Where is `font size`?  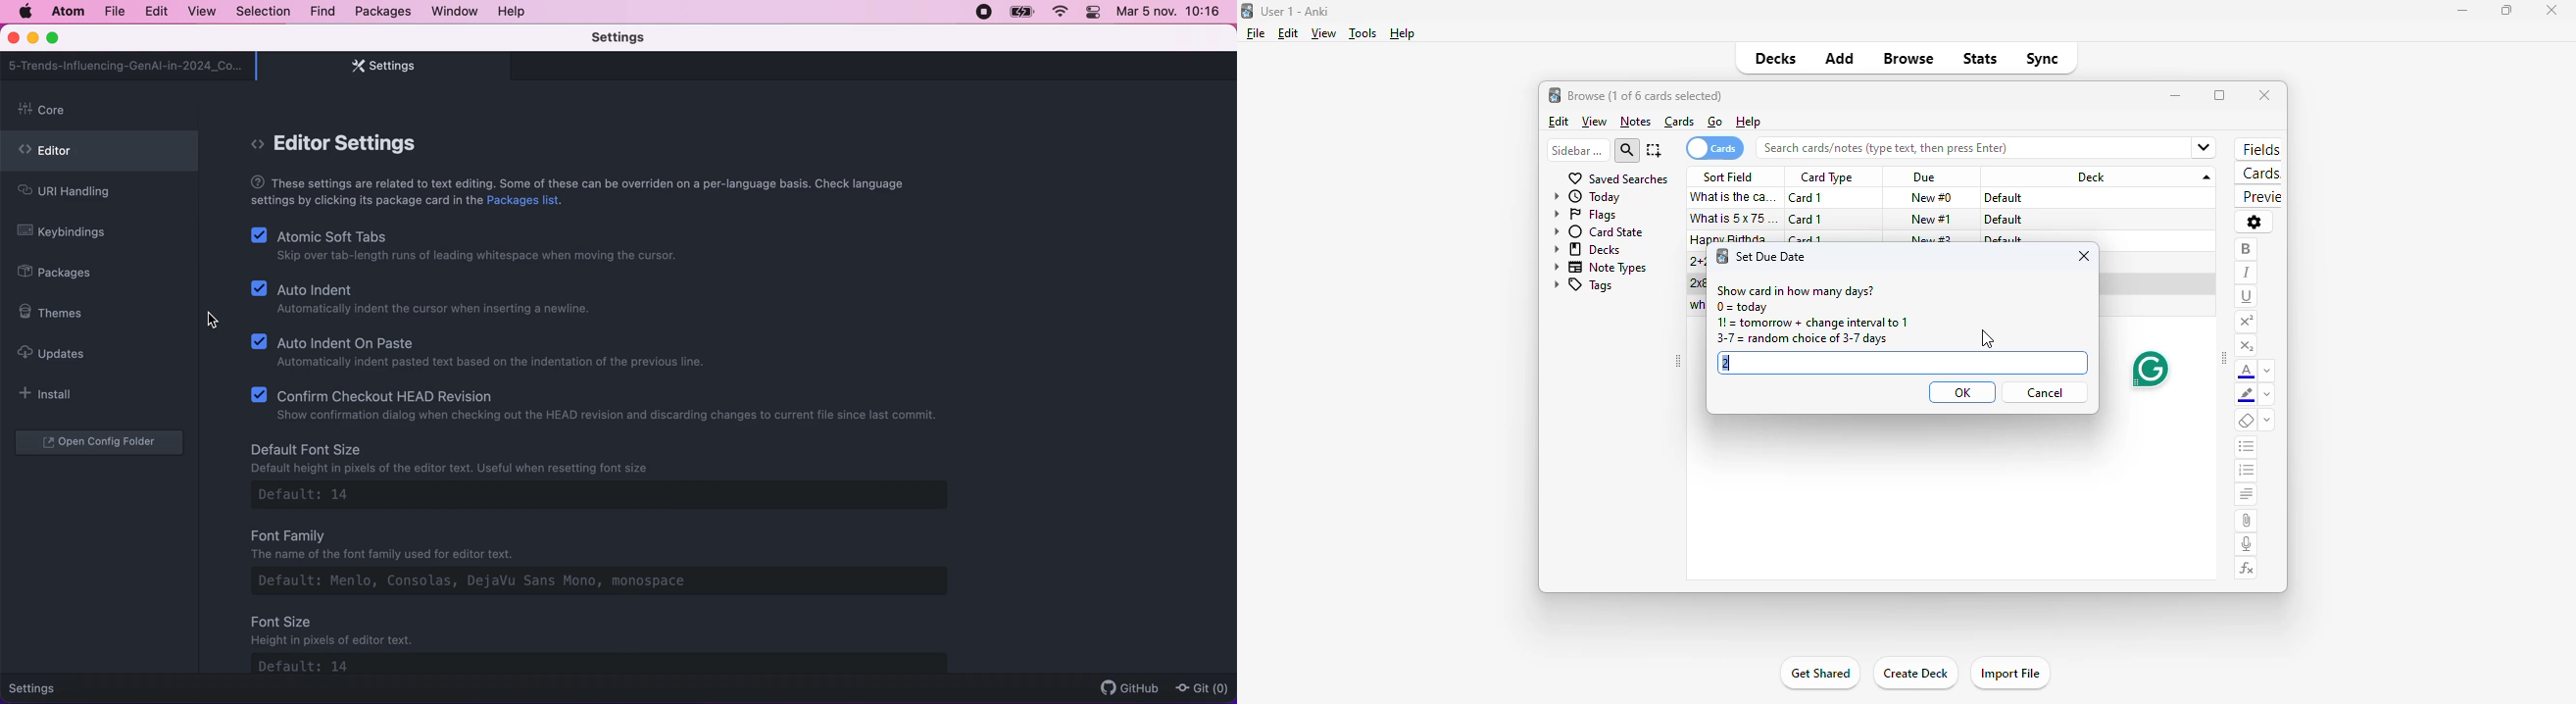
font size is located at coordinates (621, 644).